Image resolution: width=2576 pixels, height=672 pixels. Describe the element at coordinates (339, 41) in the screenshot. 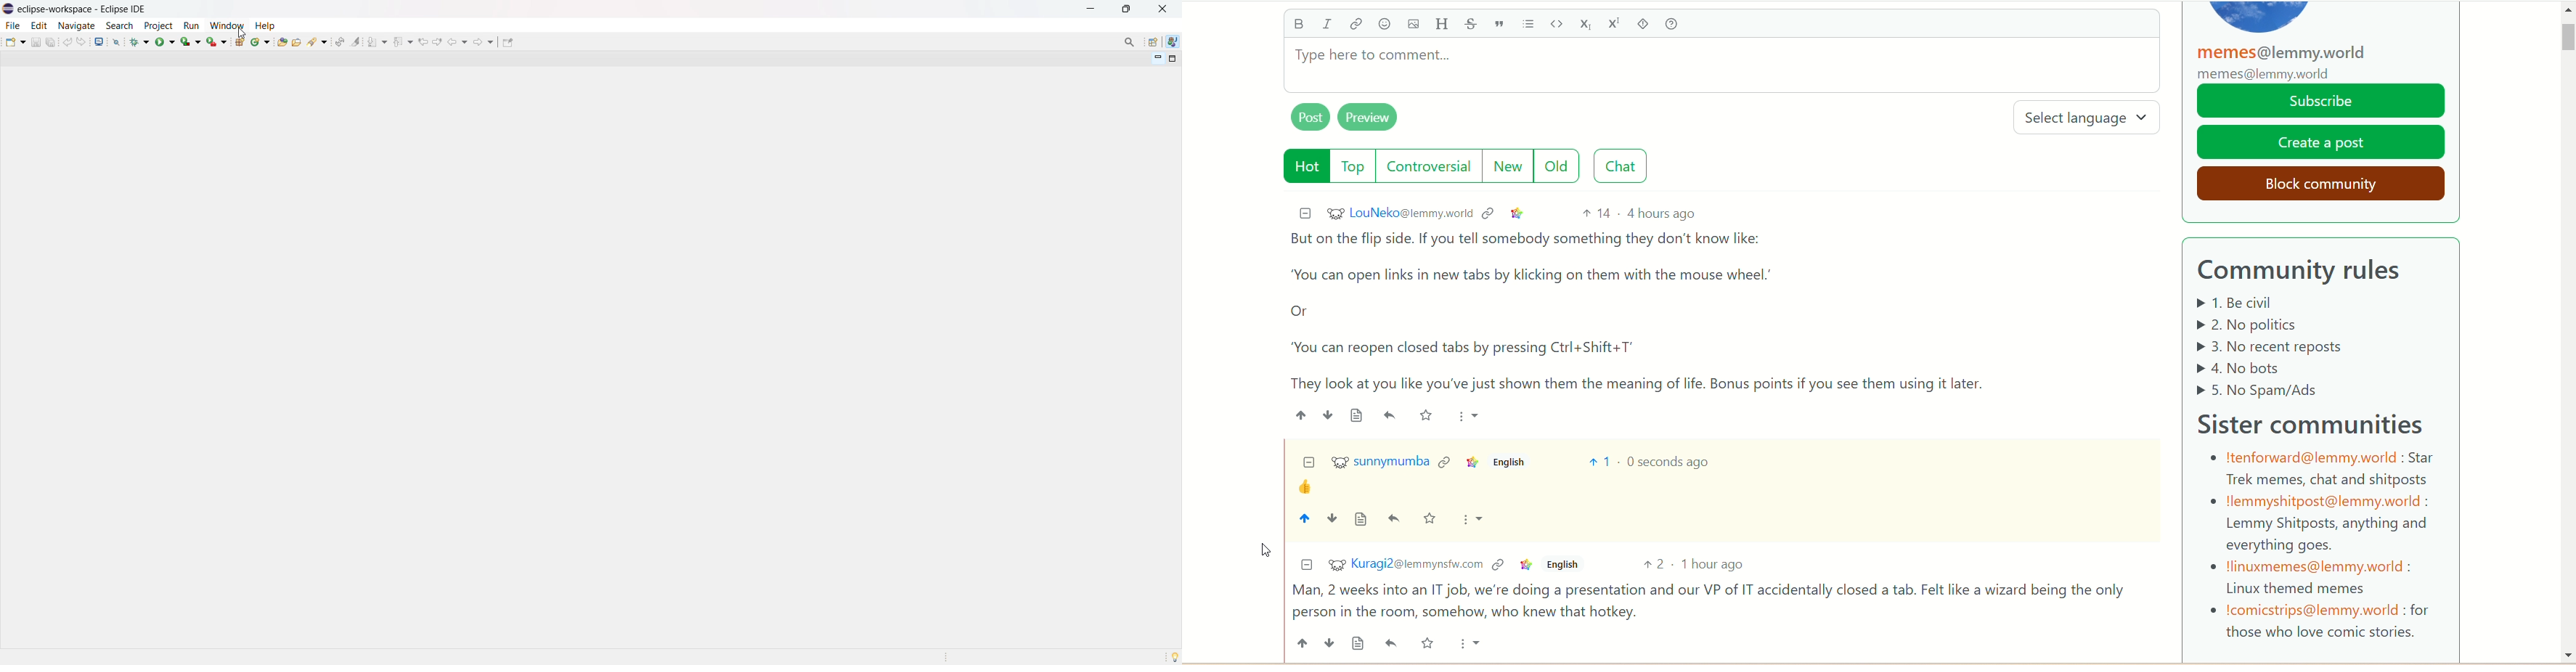

I see `toggle ant editor auto reconcile` at that location.